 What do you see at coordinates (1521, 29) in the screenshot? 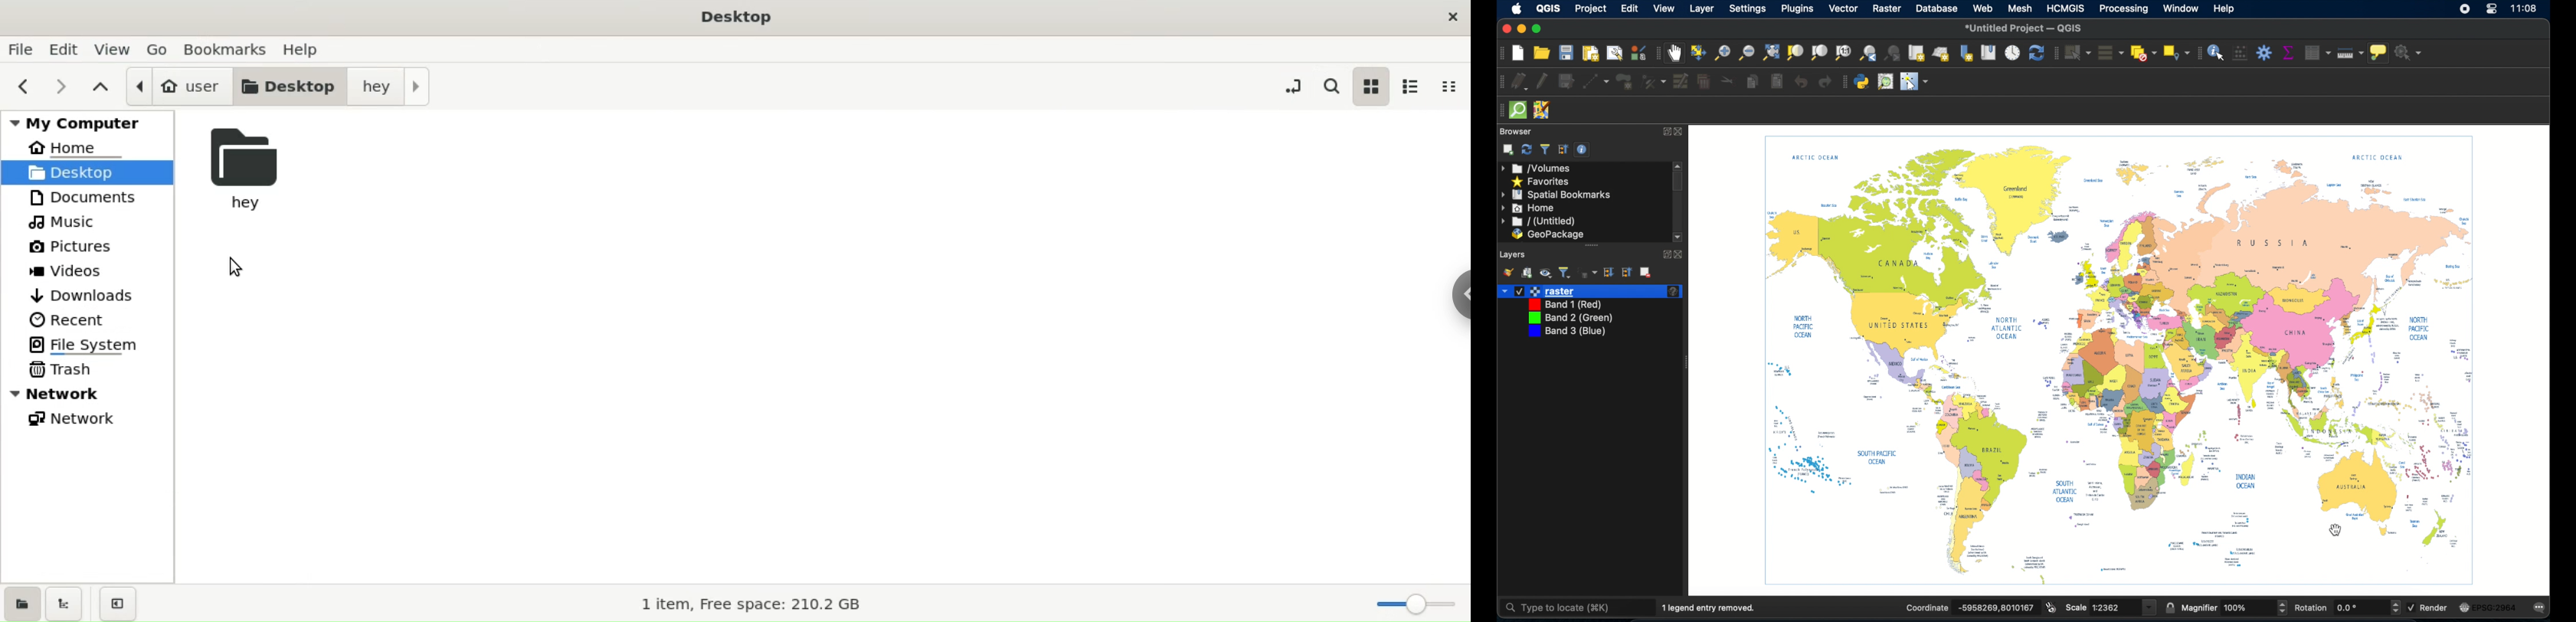
I see `minimize` at bounding box center [1521, 29].